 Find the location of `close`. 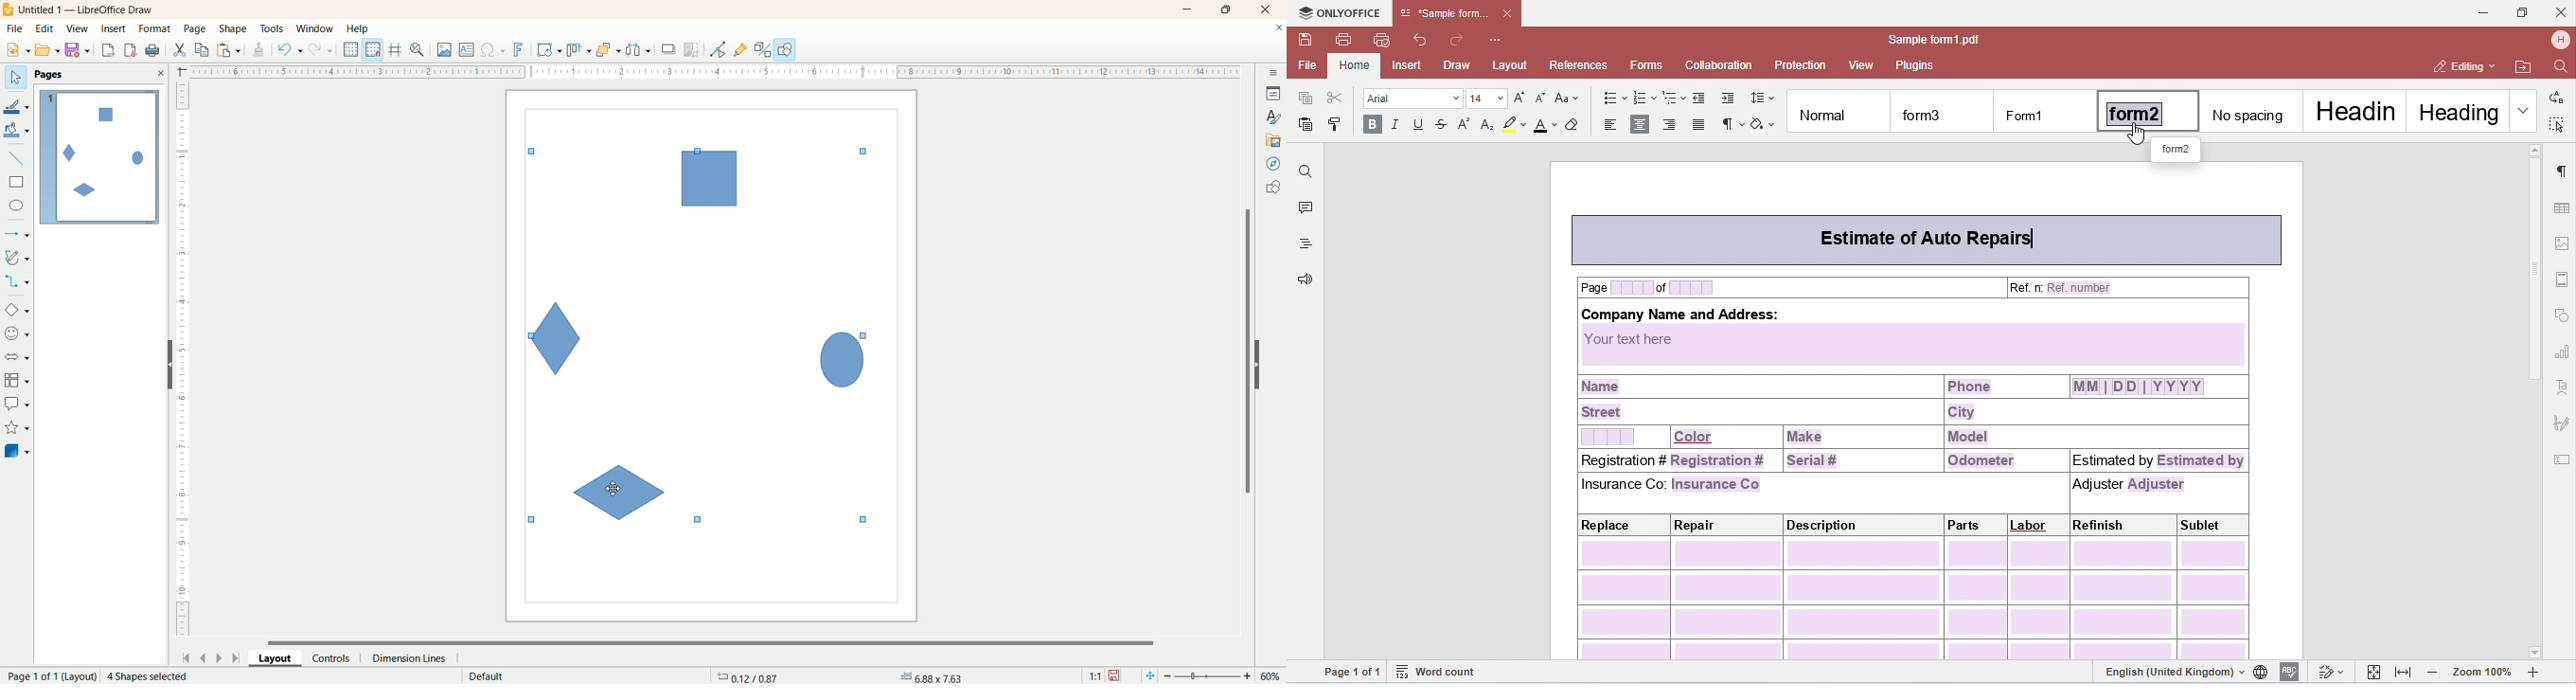

close is located at coordinates (160, 73).